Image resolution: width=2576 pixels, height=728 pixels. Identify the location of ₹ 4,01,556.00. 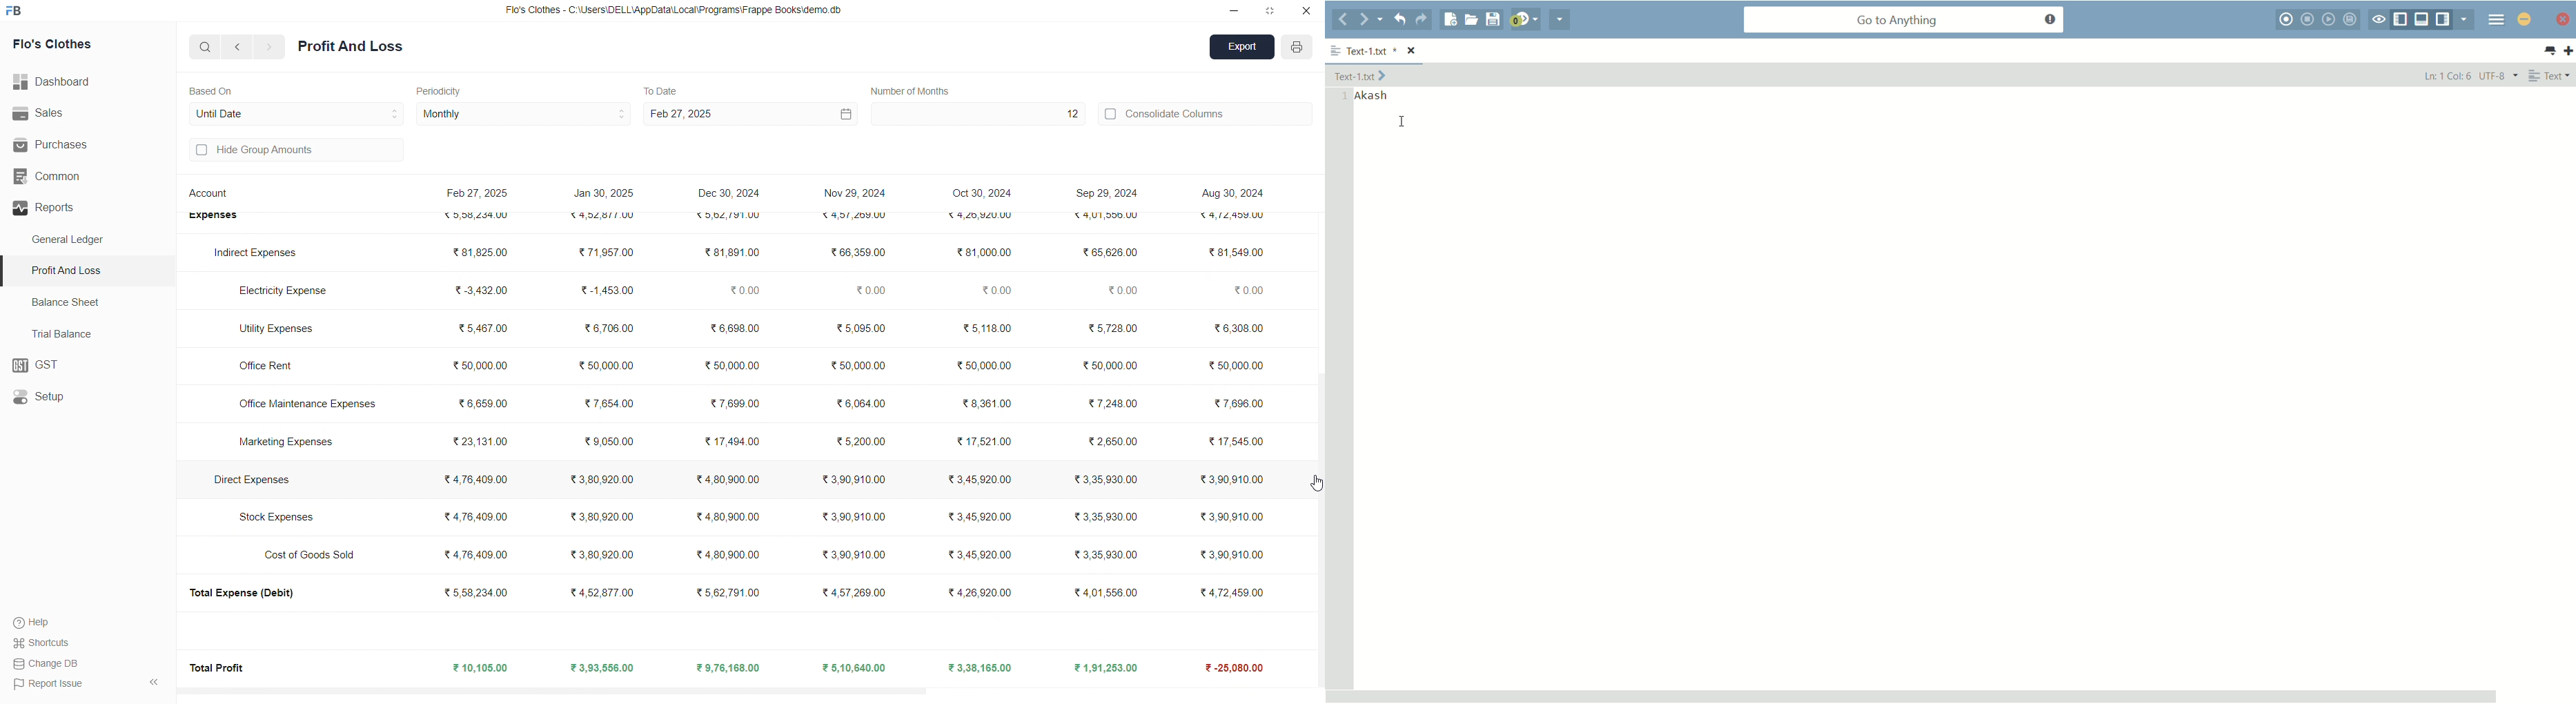
(1097, 592).